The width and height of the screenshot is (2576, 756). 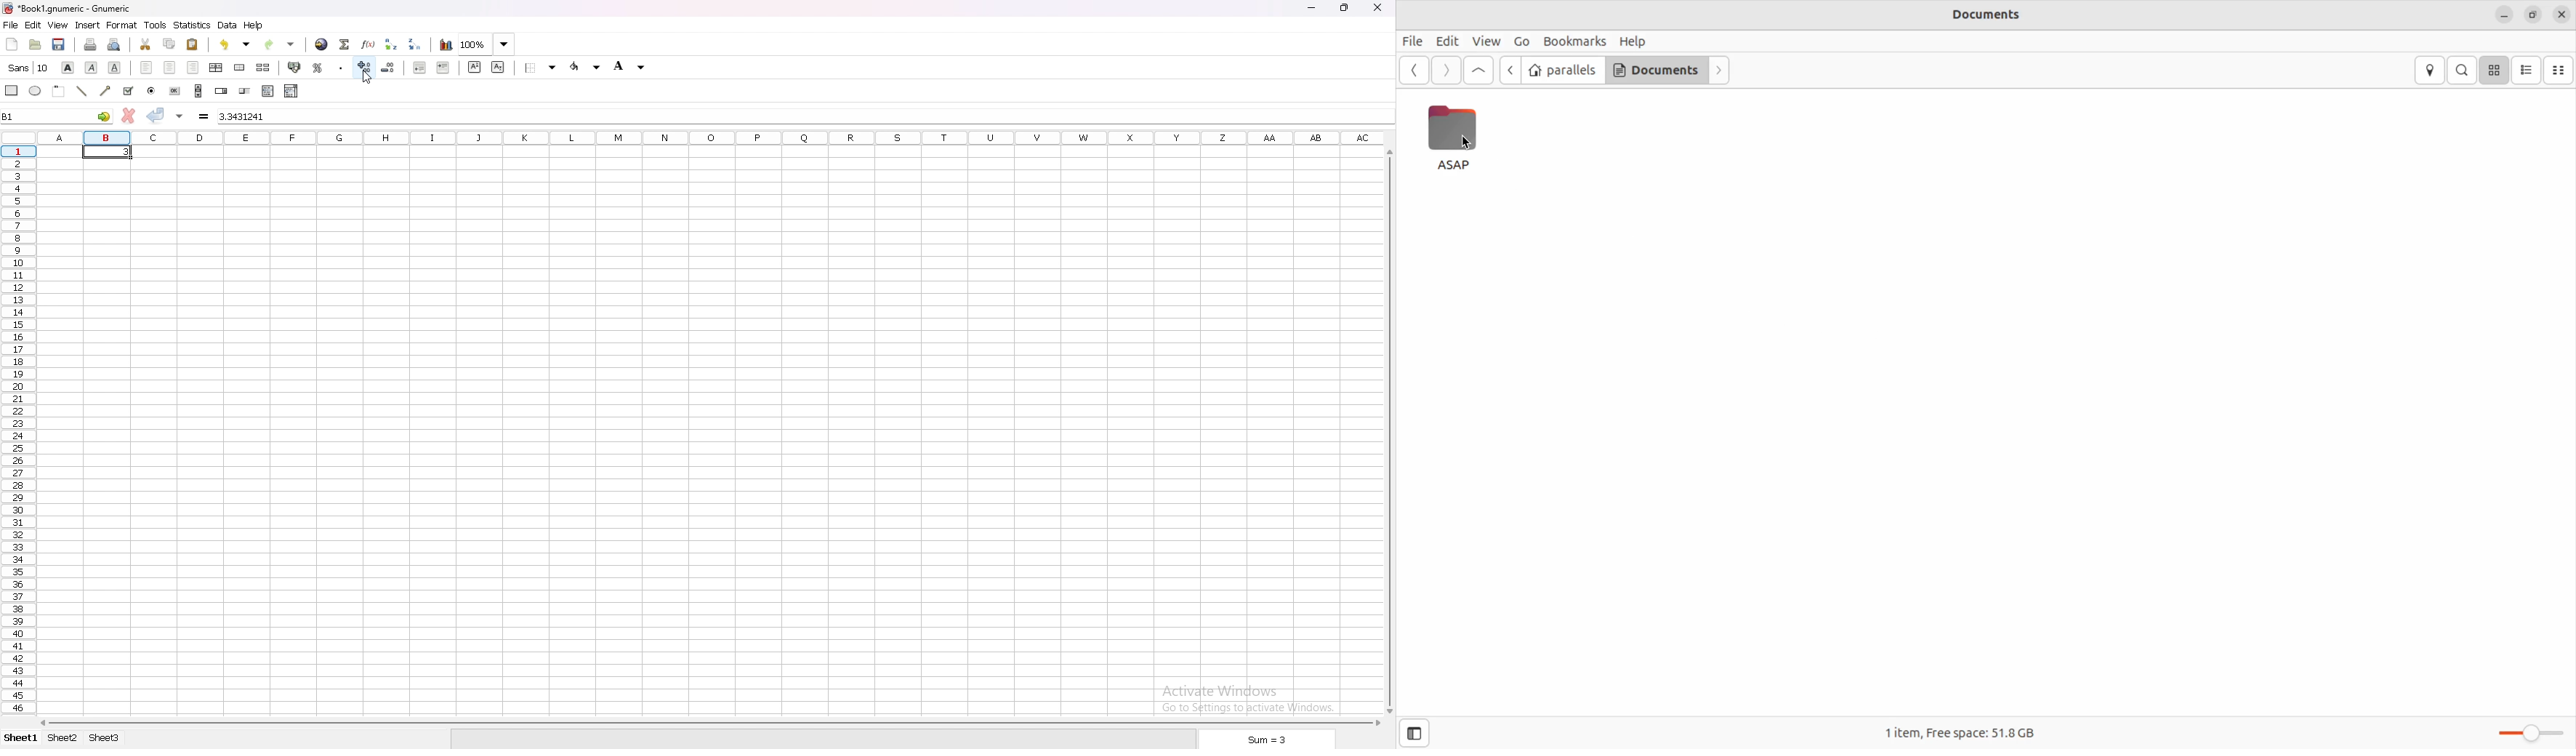 I want to click on accounting, so click(x=296, y=67).